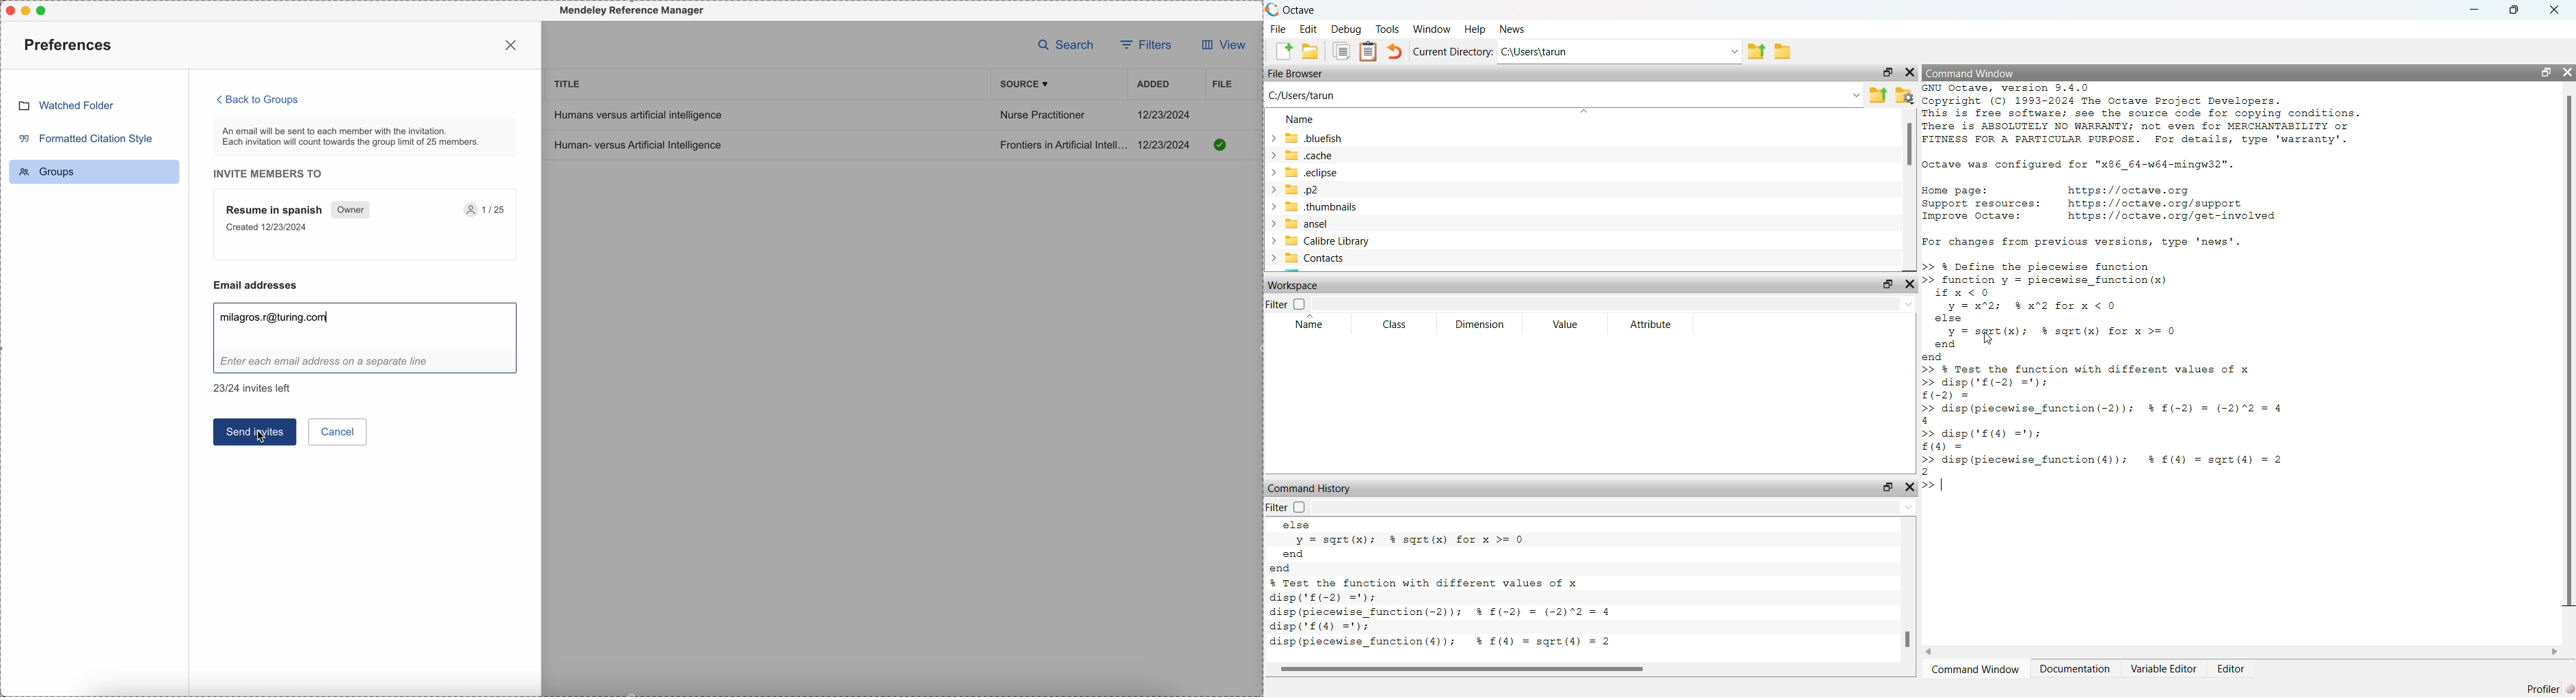 Image resolution: width=2576 pixels, height=700 pixels. I want to click on cancel, so click(340, 432).